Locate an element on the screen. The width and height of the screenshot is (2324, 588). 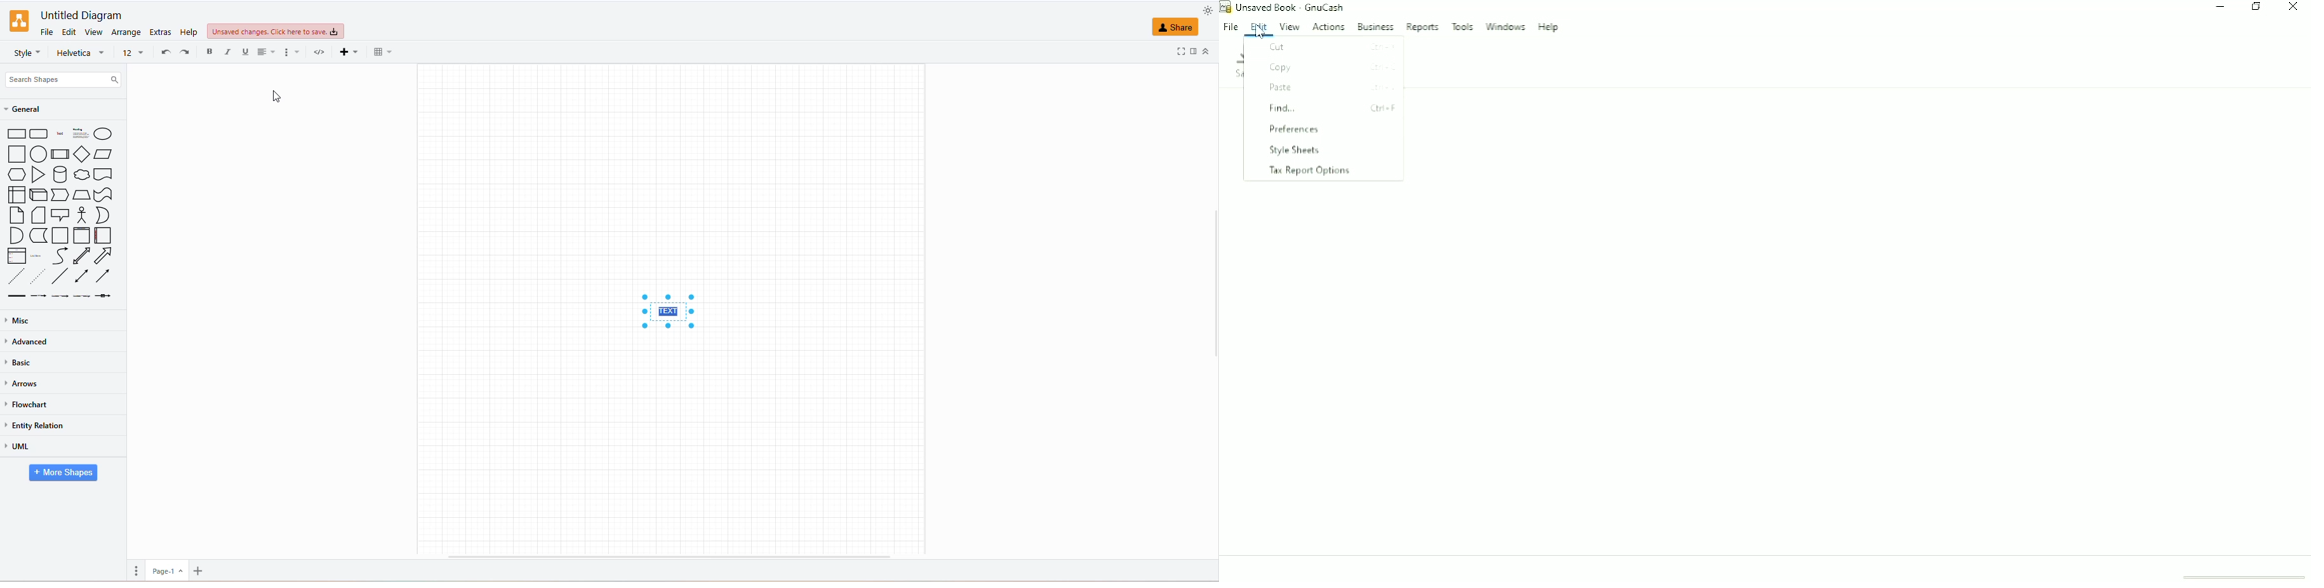
Business is located at coordinates (1376, 27).